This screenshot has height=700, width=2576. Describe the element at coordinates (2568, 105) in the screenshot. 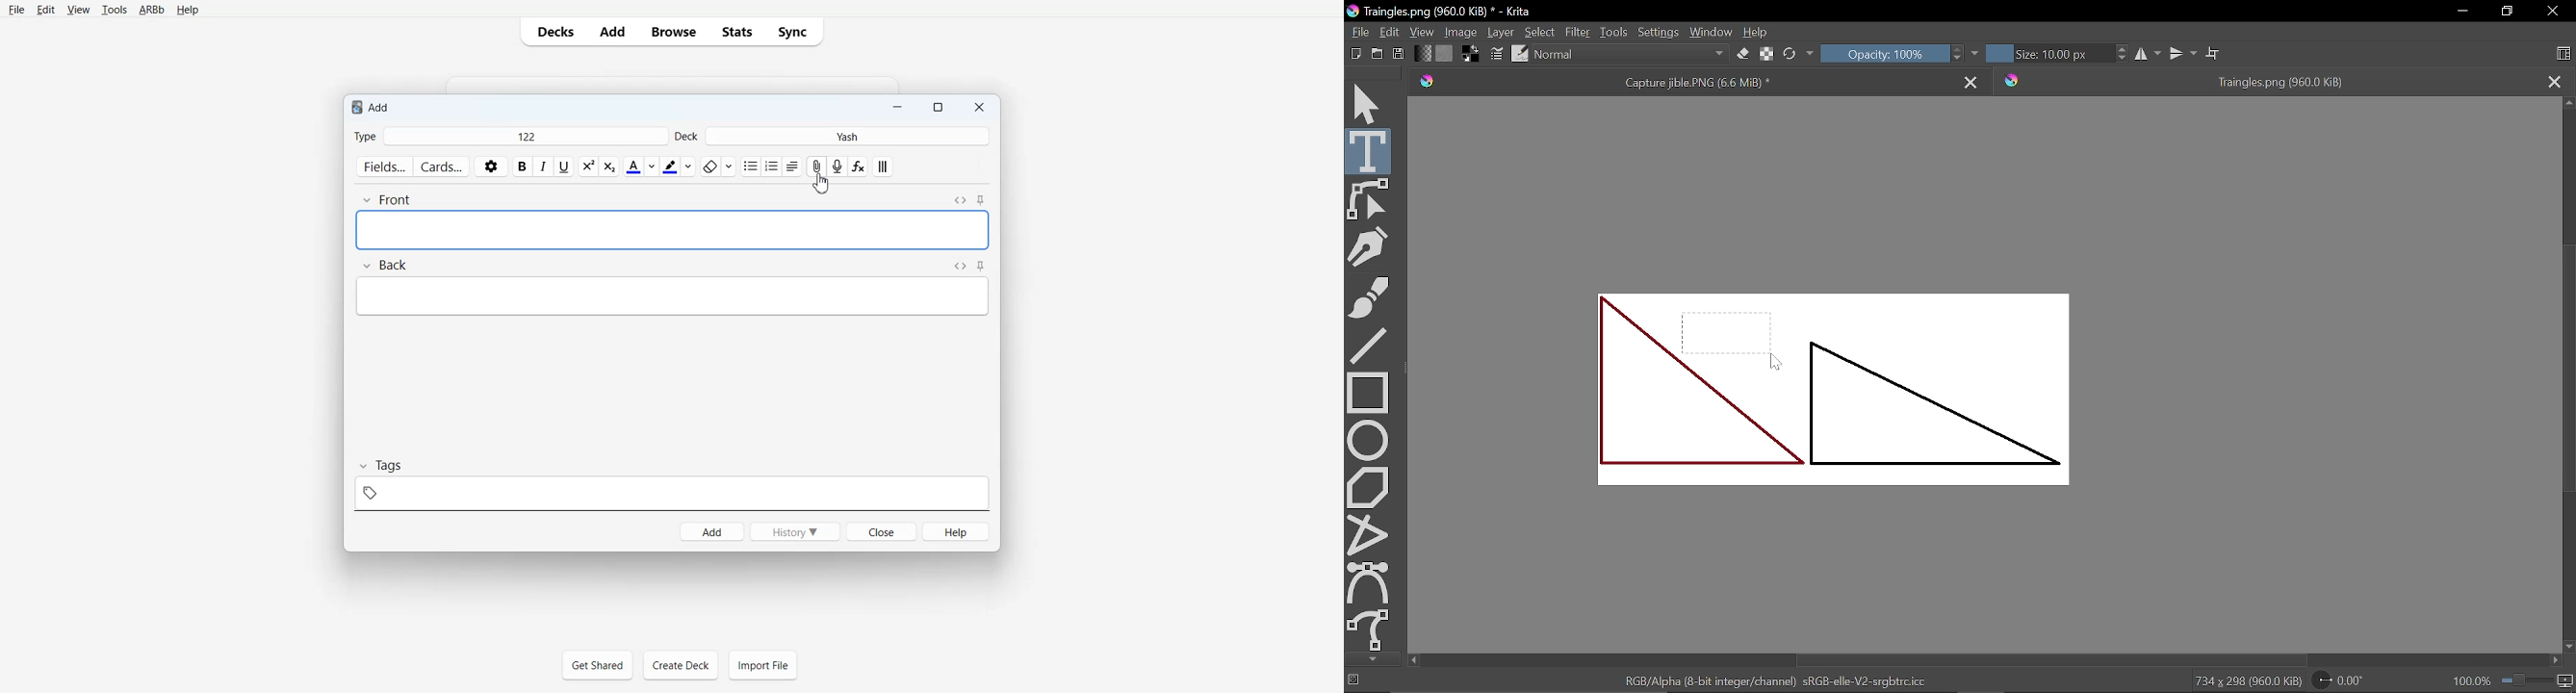

I see `Move up` at that location.